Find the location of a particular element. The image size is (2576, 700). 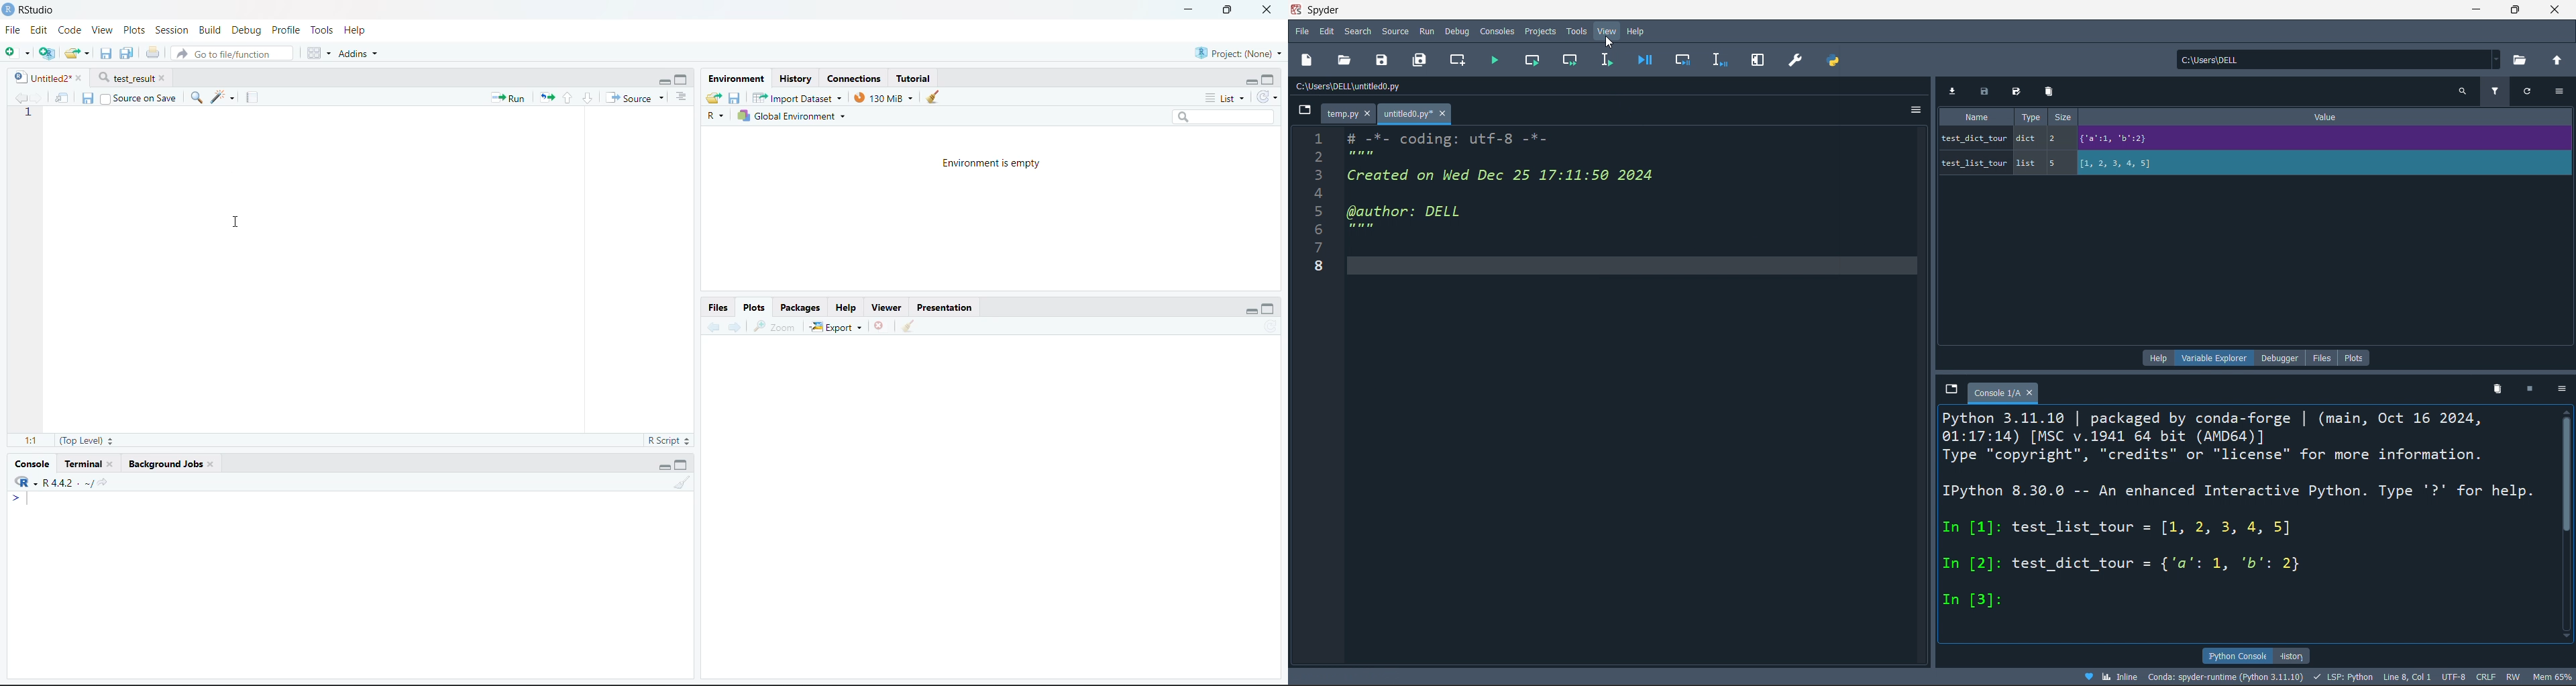

Maximize is located at coordinates (681, 79).